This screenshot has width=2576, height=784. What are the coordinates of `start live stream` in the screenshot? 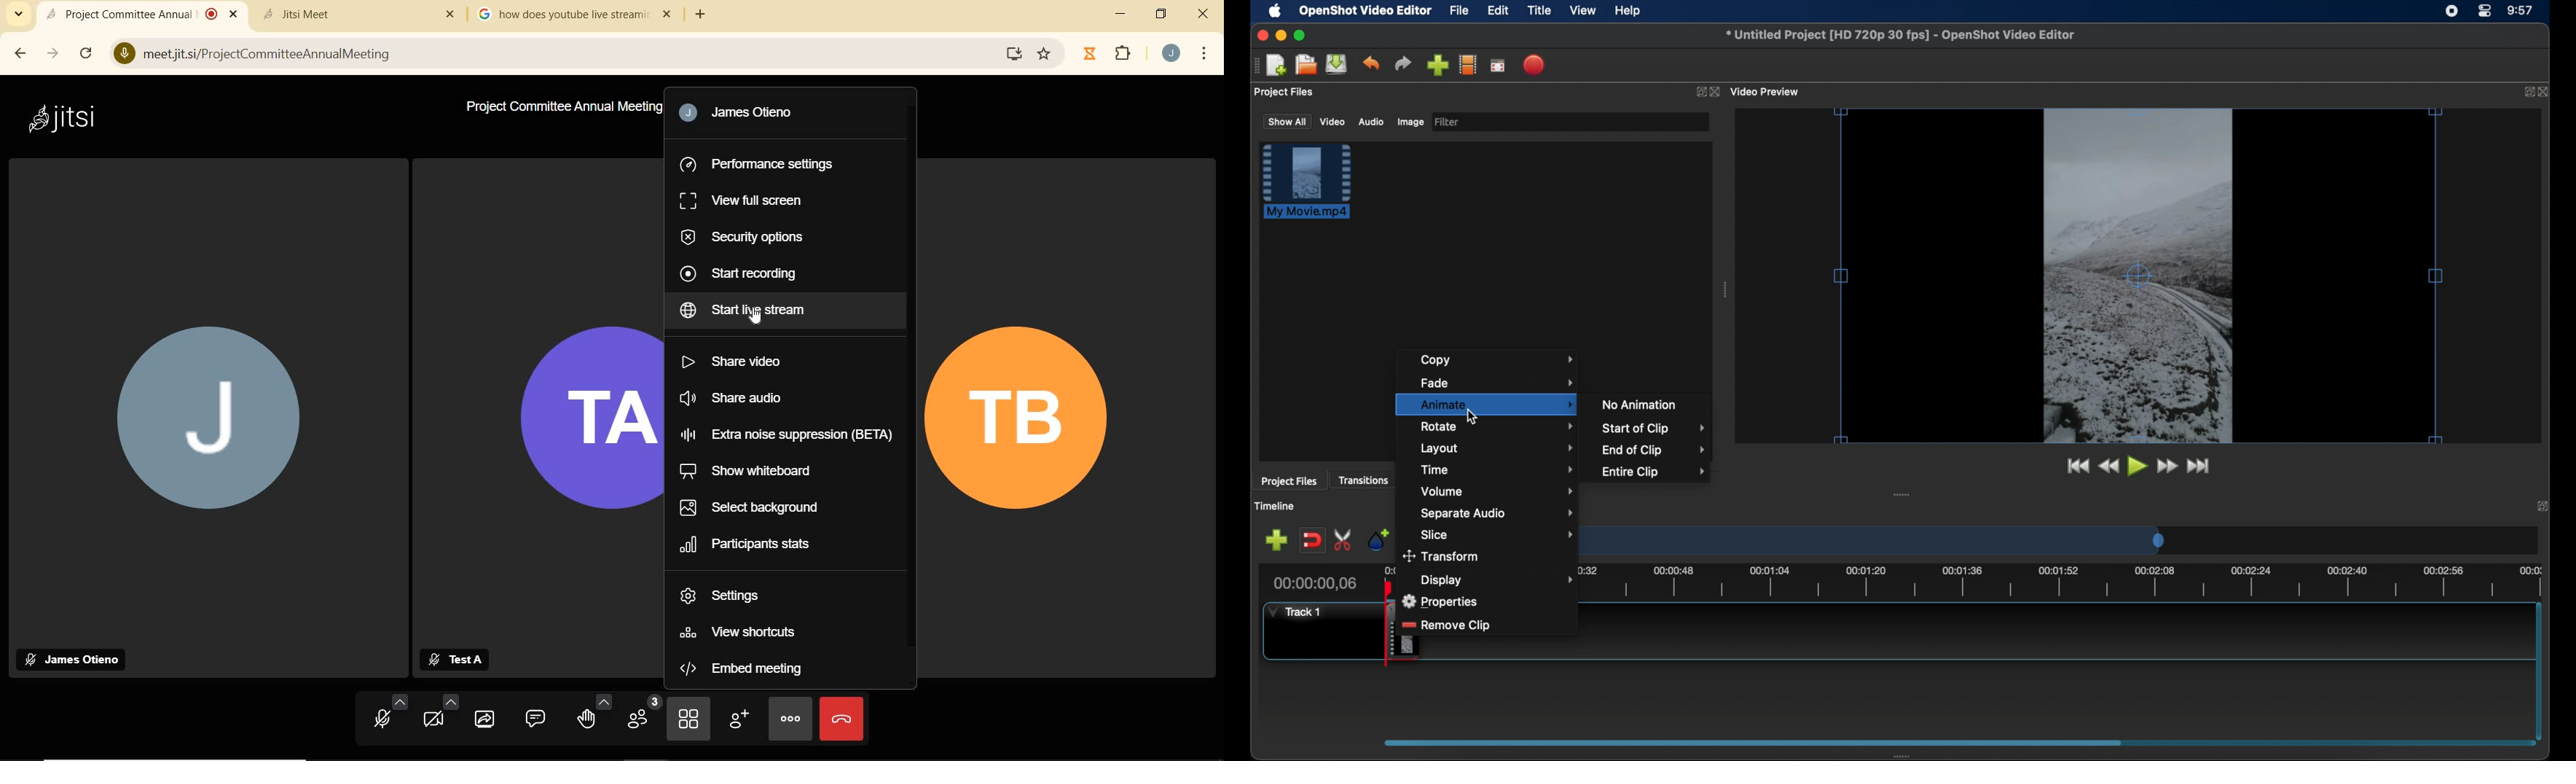 It's located at (747, 309).